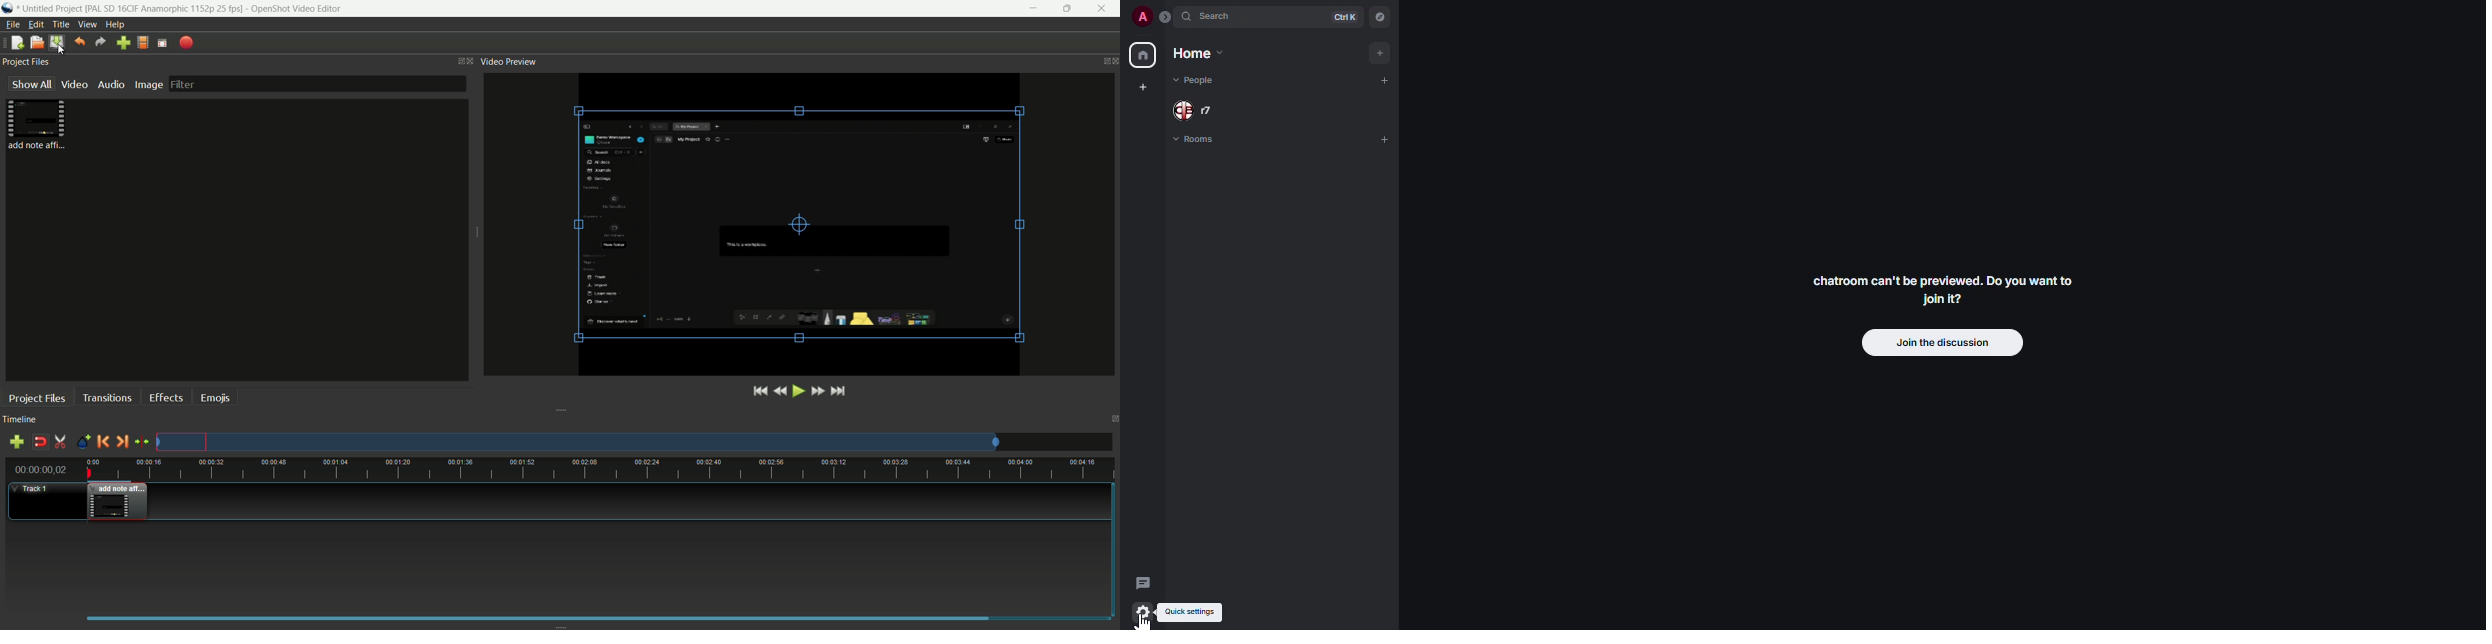 This screenshot has width=2492, height=644. What do you see at coordinates (1113, 419) in the screenshot?
I see `close timeline` at bounding box center [1113, 419].